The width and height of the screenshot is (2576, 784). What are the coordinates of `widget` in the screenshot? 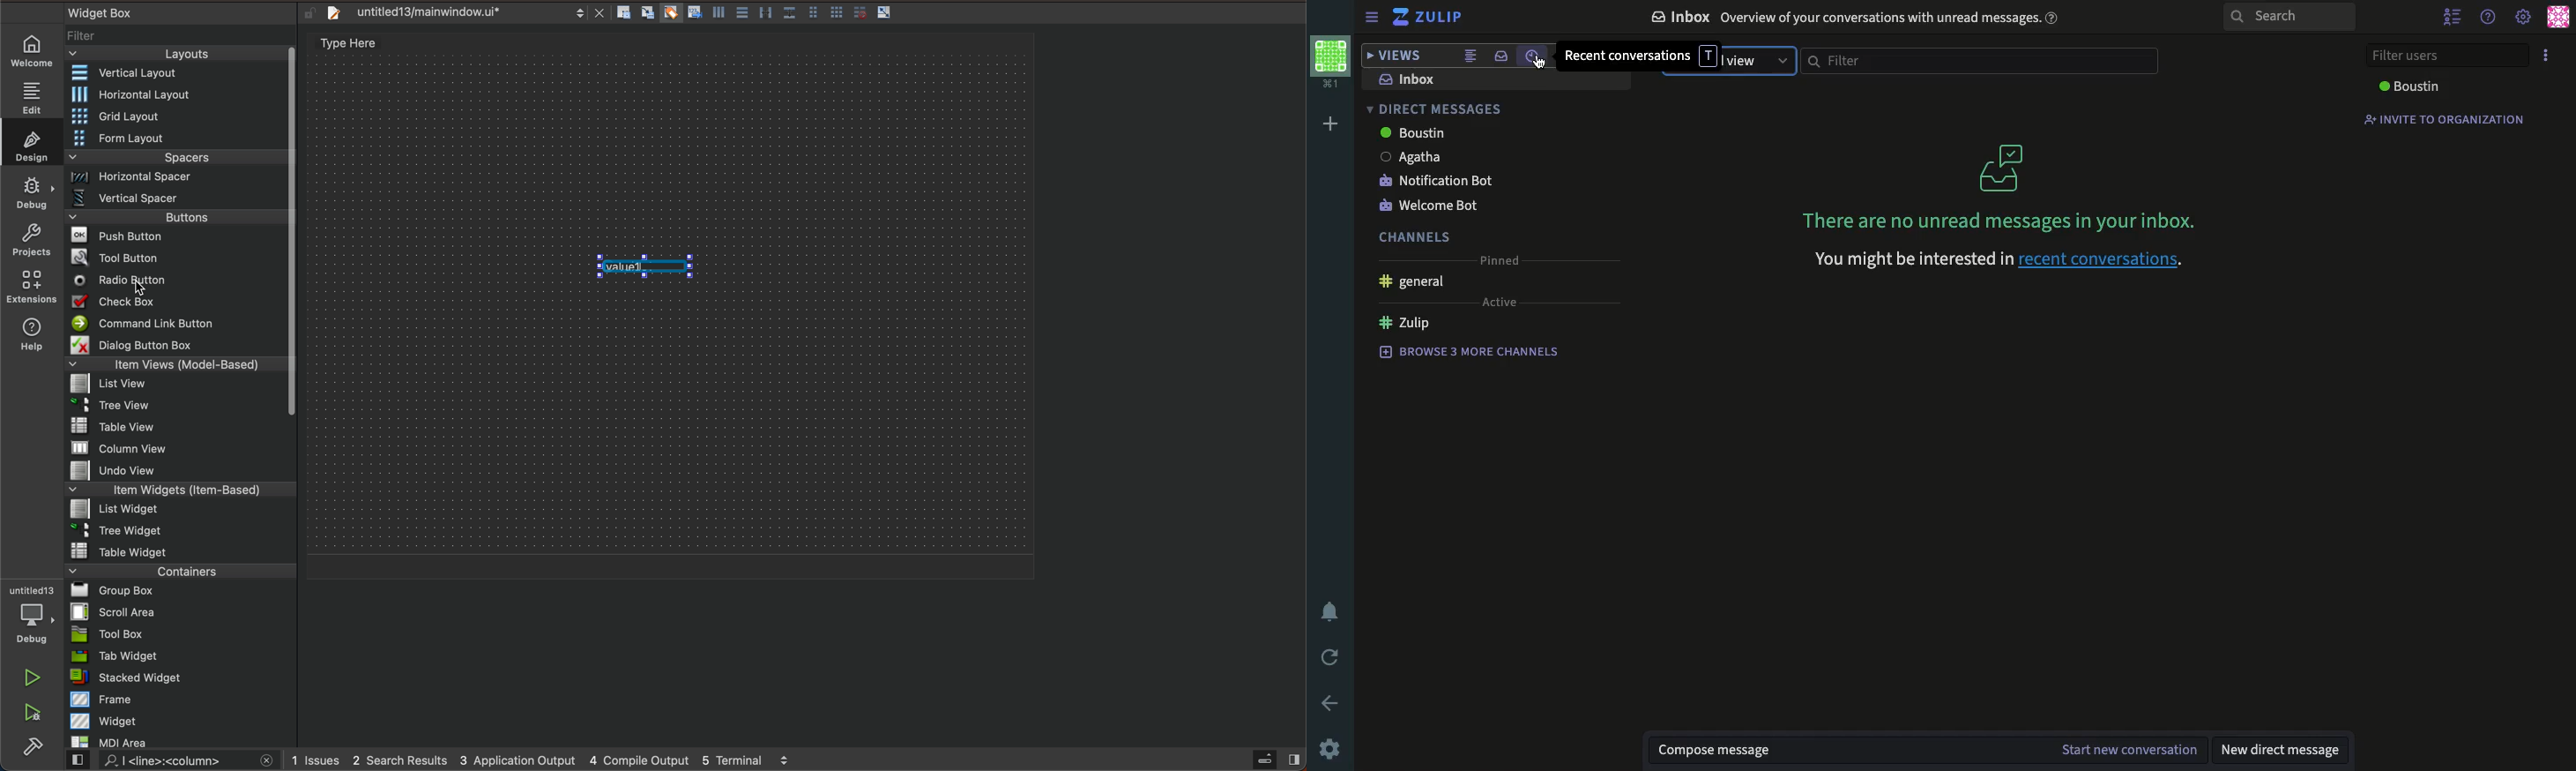 It's located at (182, 721).